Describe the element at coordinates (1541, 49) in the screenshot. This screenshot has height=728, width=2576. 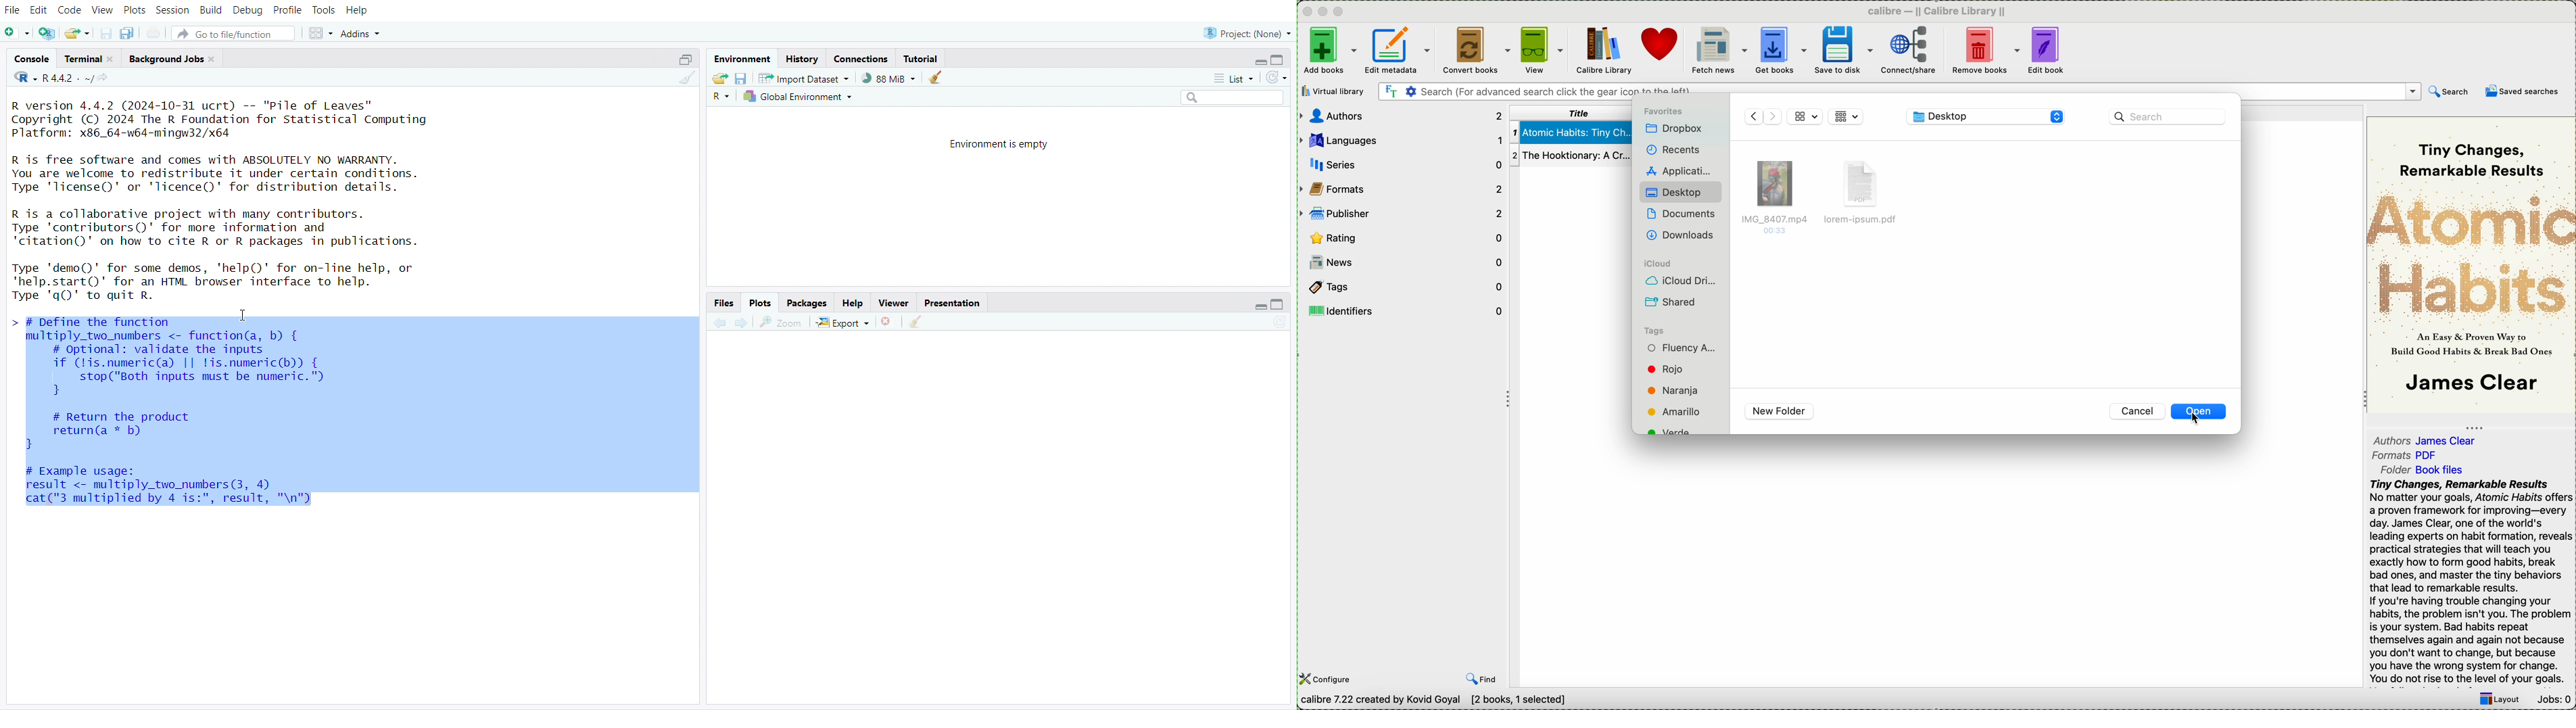
I see `view` at that location.